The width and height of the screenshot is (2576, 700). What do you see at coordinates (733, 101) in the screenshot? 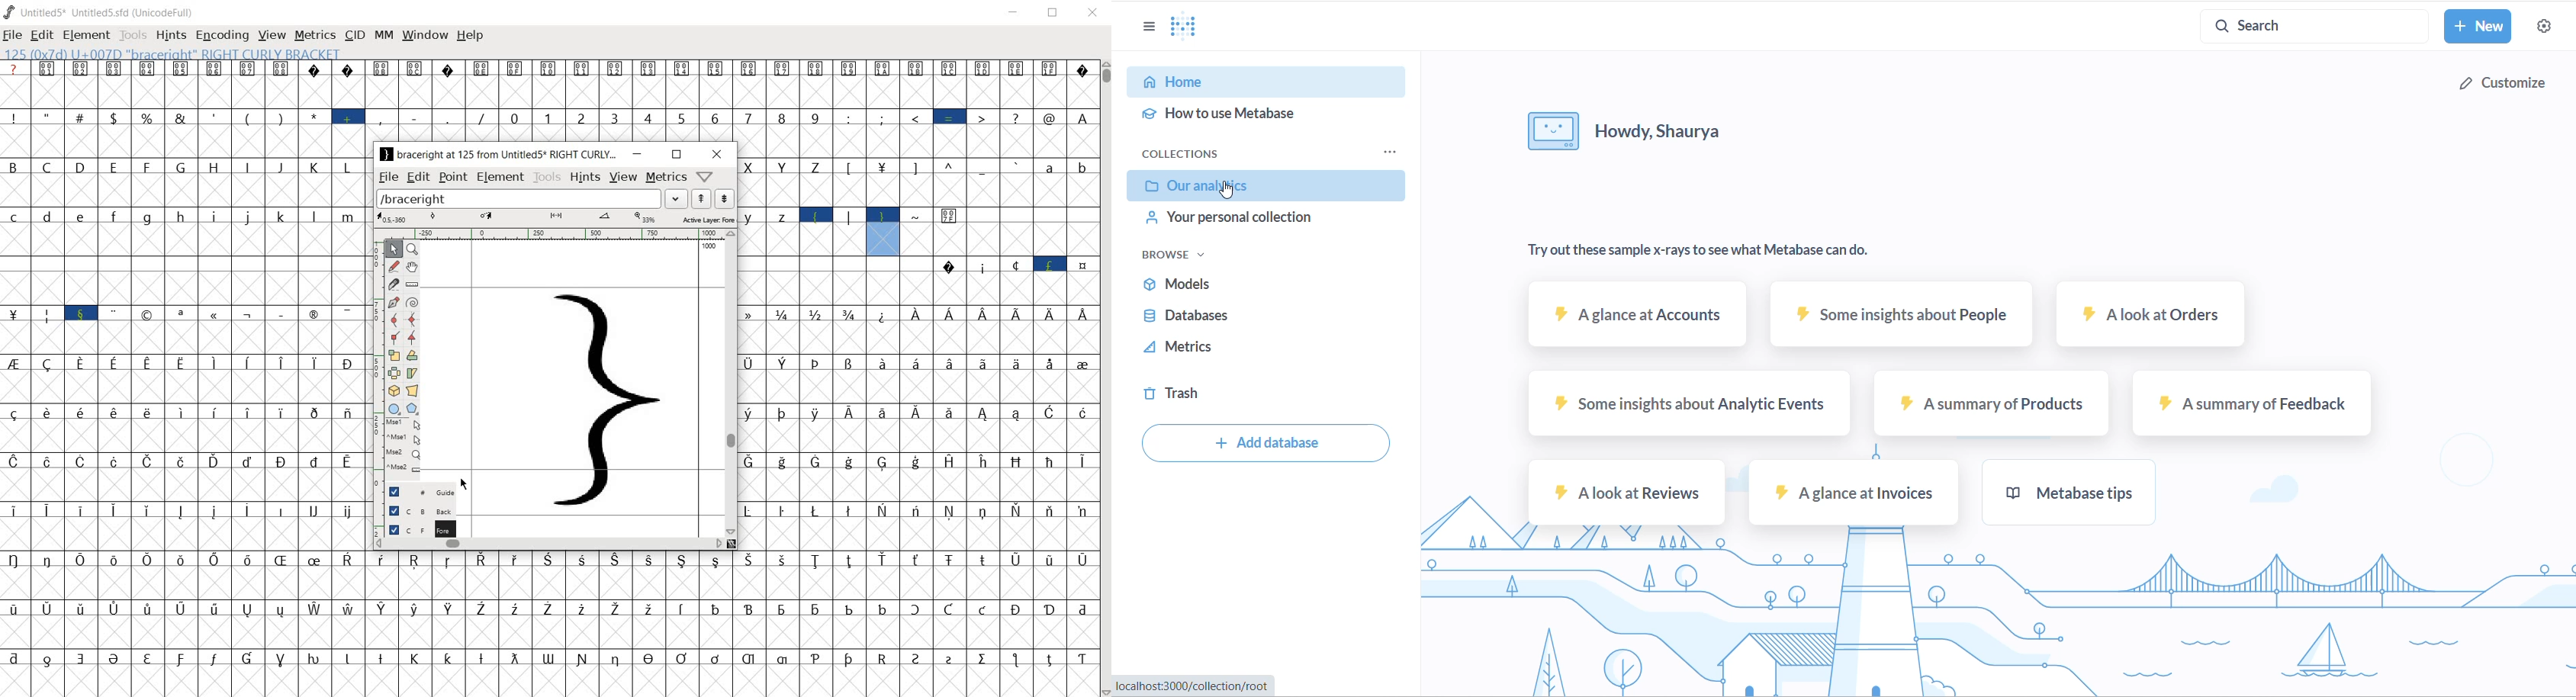
I see `glyph characters` at bounding box center [733, 101].